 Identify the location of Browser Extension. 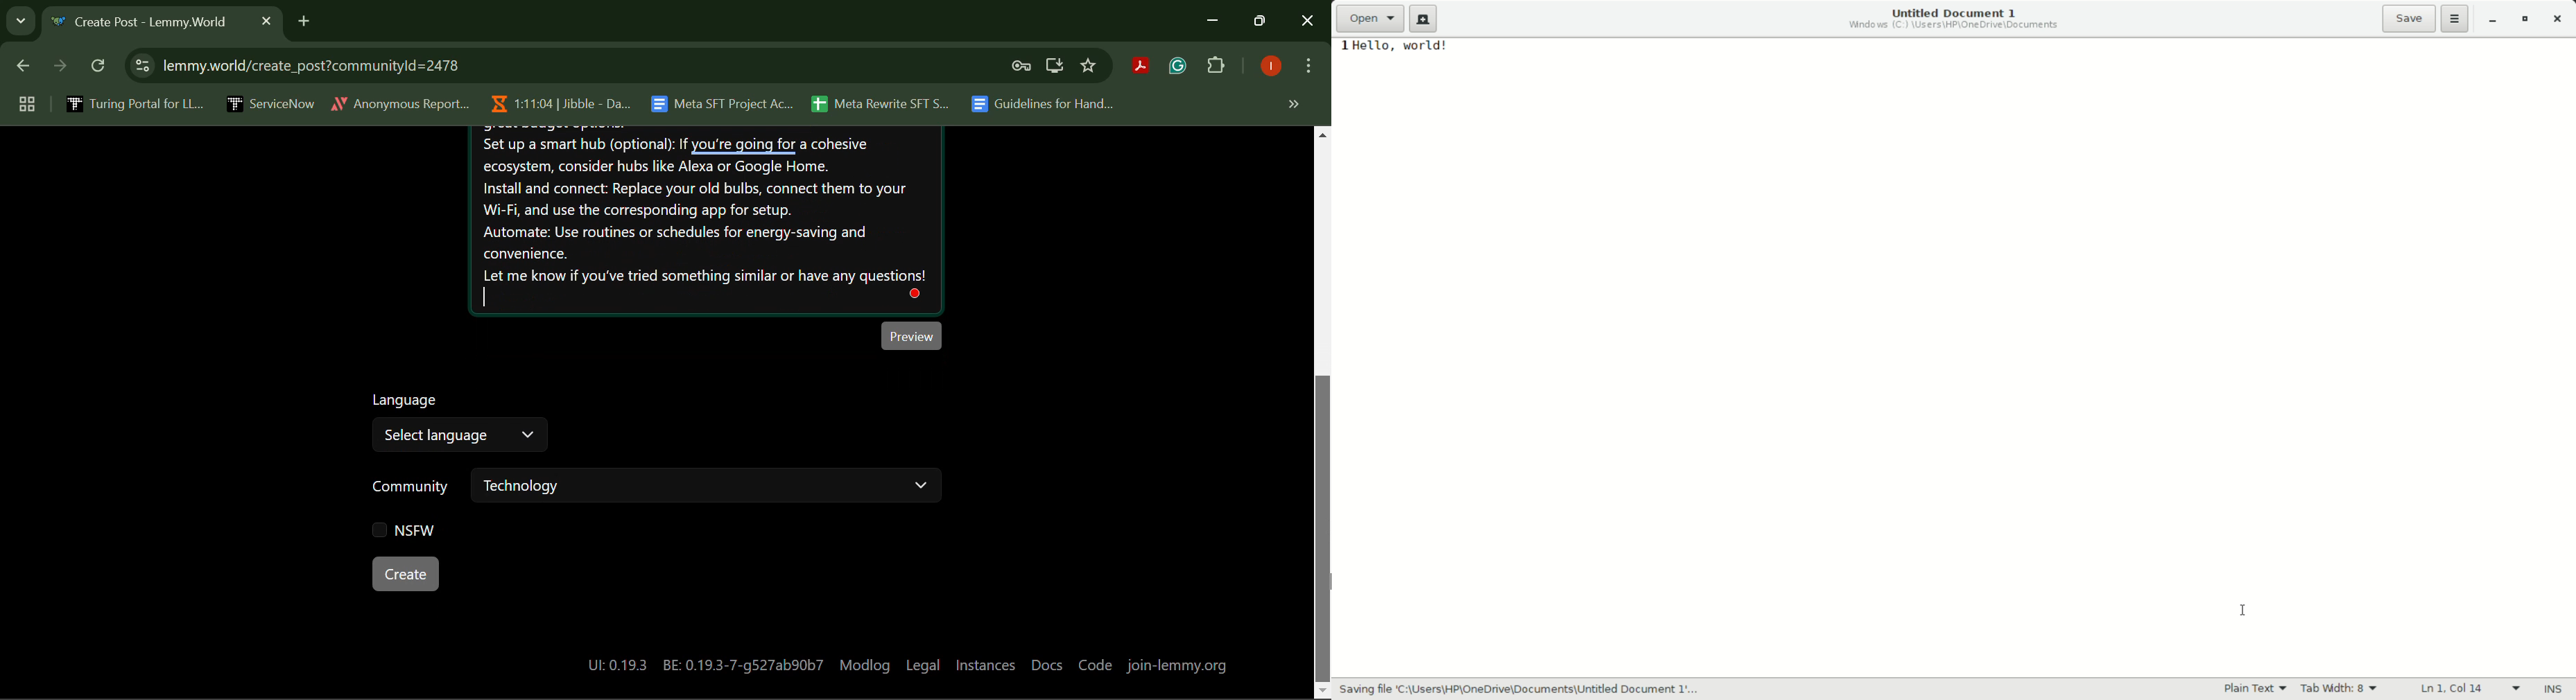
(1181, 67).